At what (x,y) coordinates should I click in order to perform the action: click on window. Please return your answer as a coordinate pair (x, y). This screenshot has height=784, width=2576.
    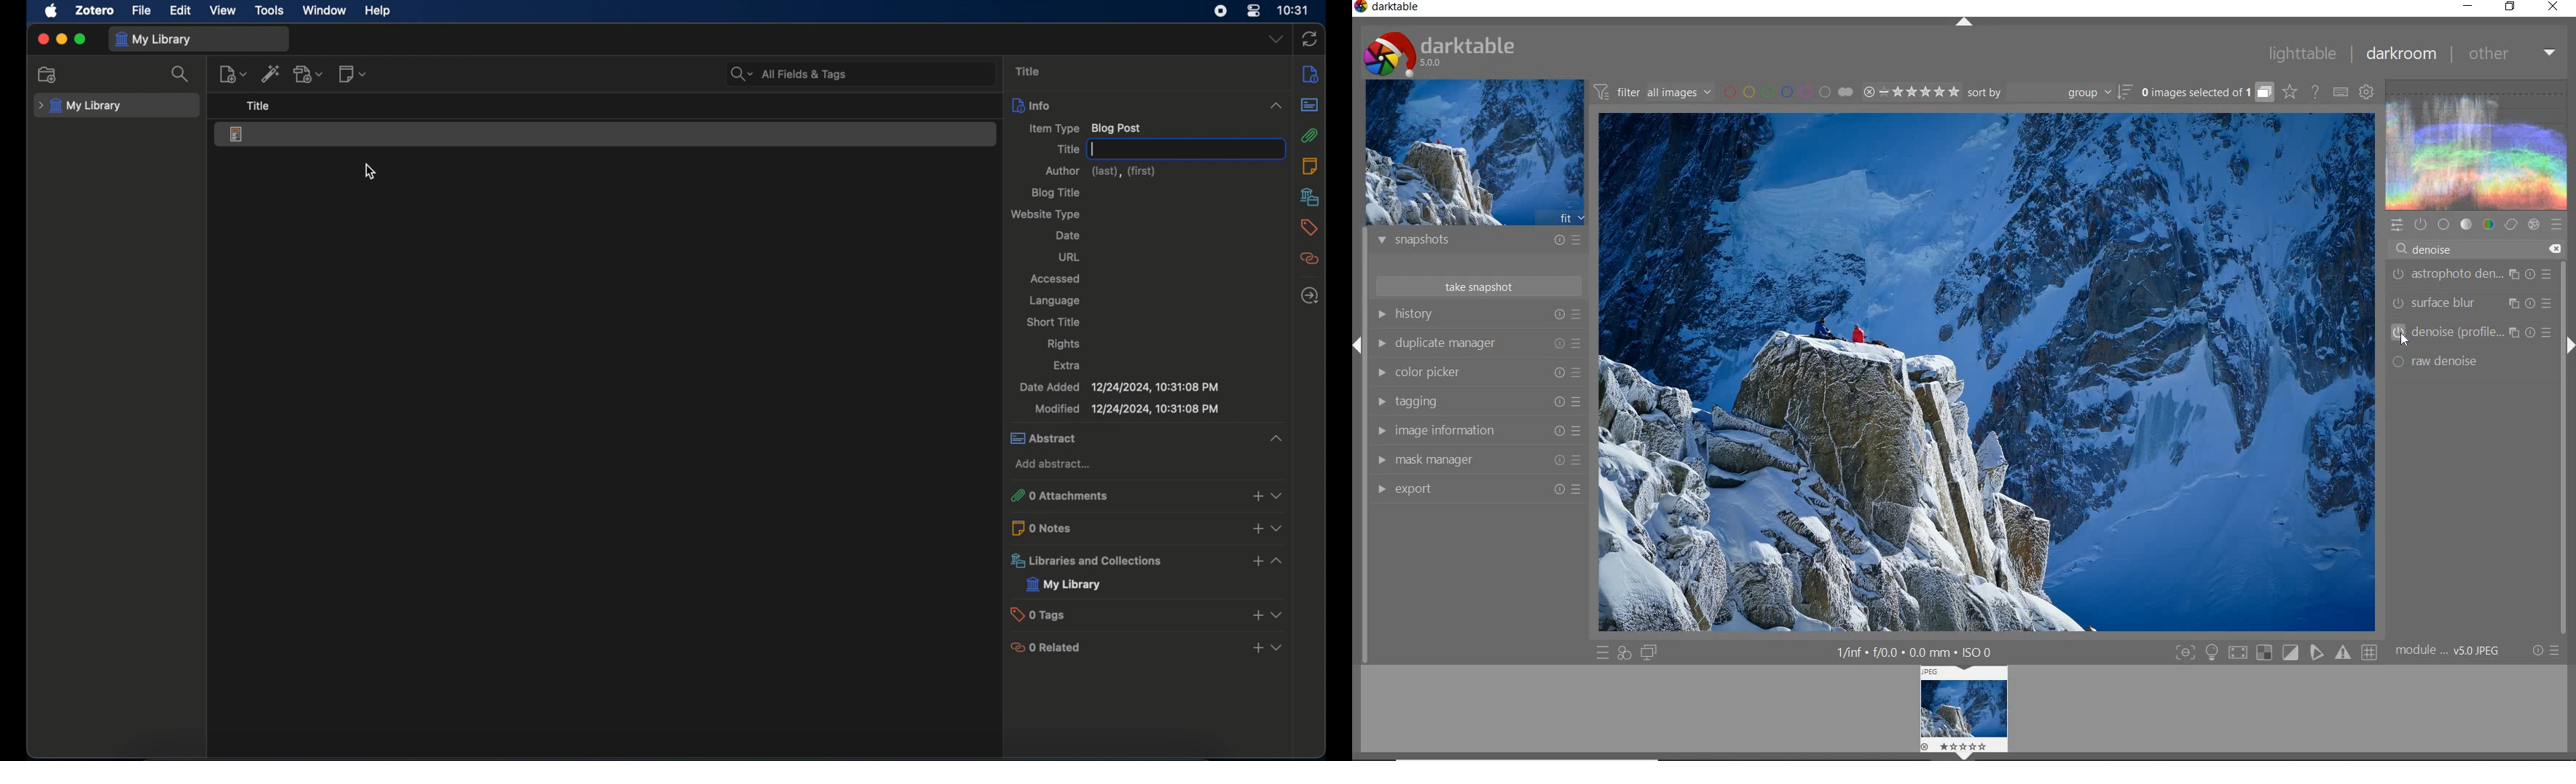
    Looking at the image, I should click on (325, 10).